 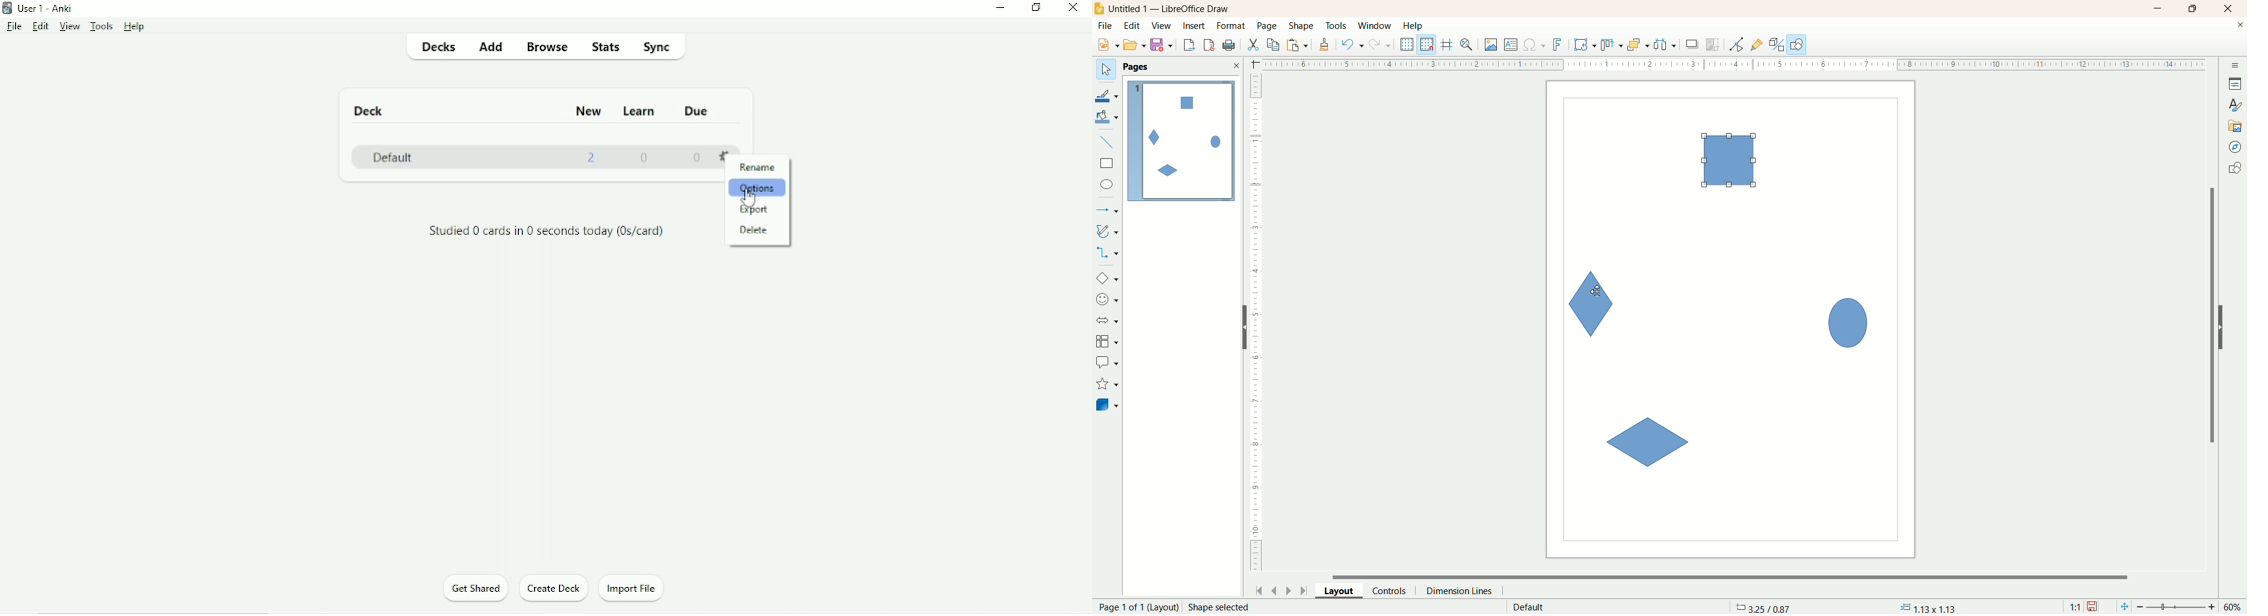 What do you see at coordinates (1430, 45) in the screenshot?
I see `snap to grid` at bounding box center [1430, 45].